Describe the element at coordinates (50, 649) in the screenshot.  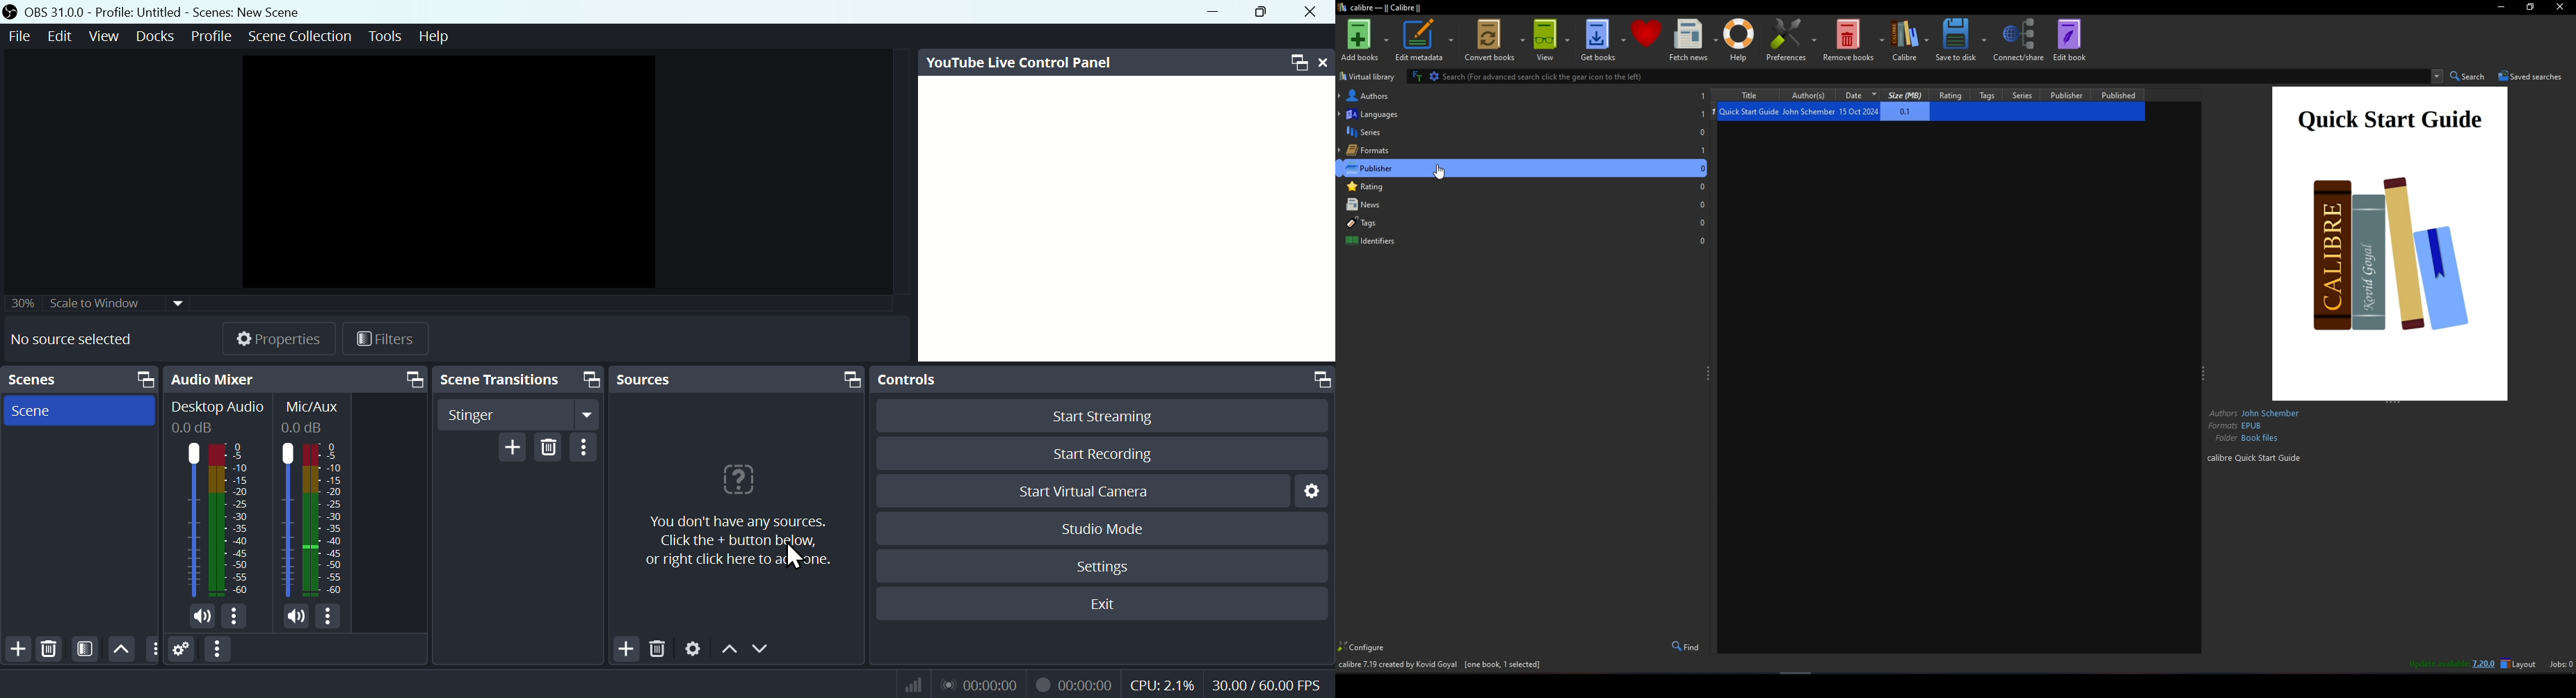
I see `Delete` at that location.